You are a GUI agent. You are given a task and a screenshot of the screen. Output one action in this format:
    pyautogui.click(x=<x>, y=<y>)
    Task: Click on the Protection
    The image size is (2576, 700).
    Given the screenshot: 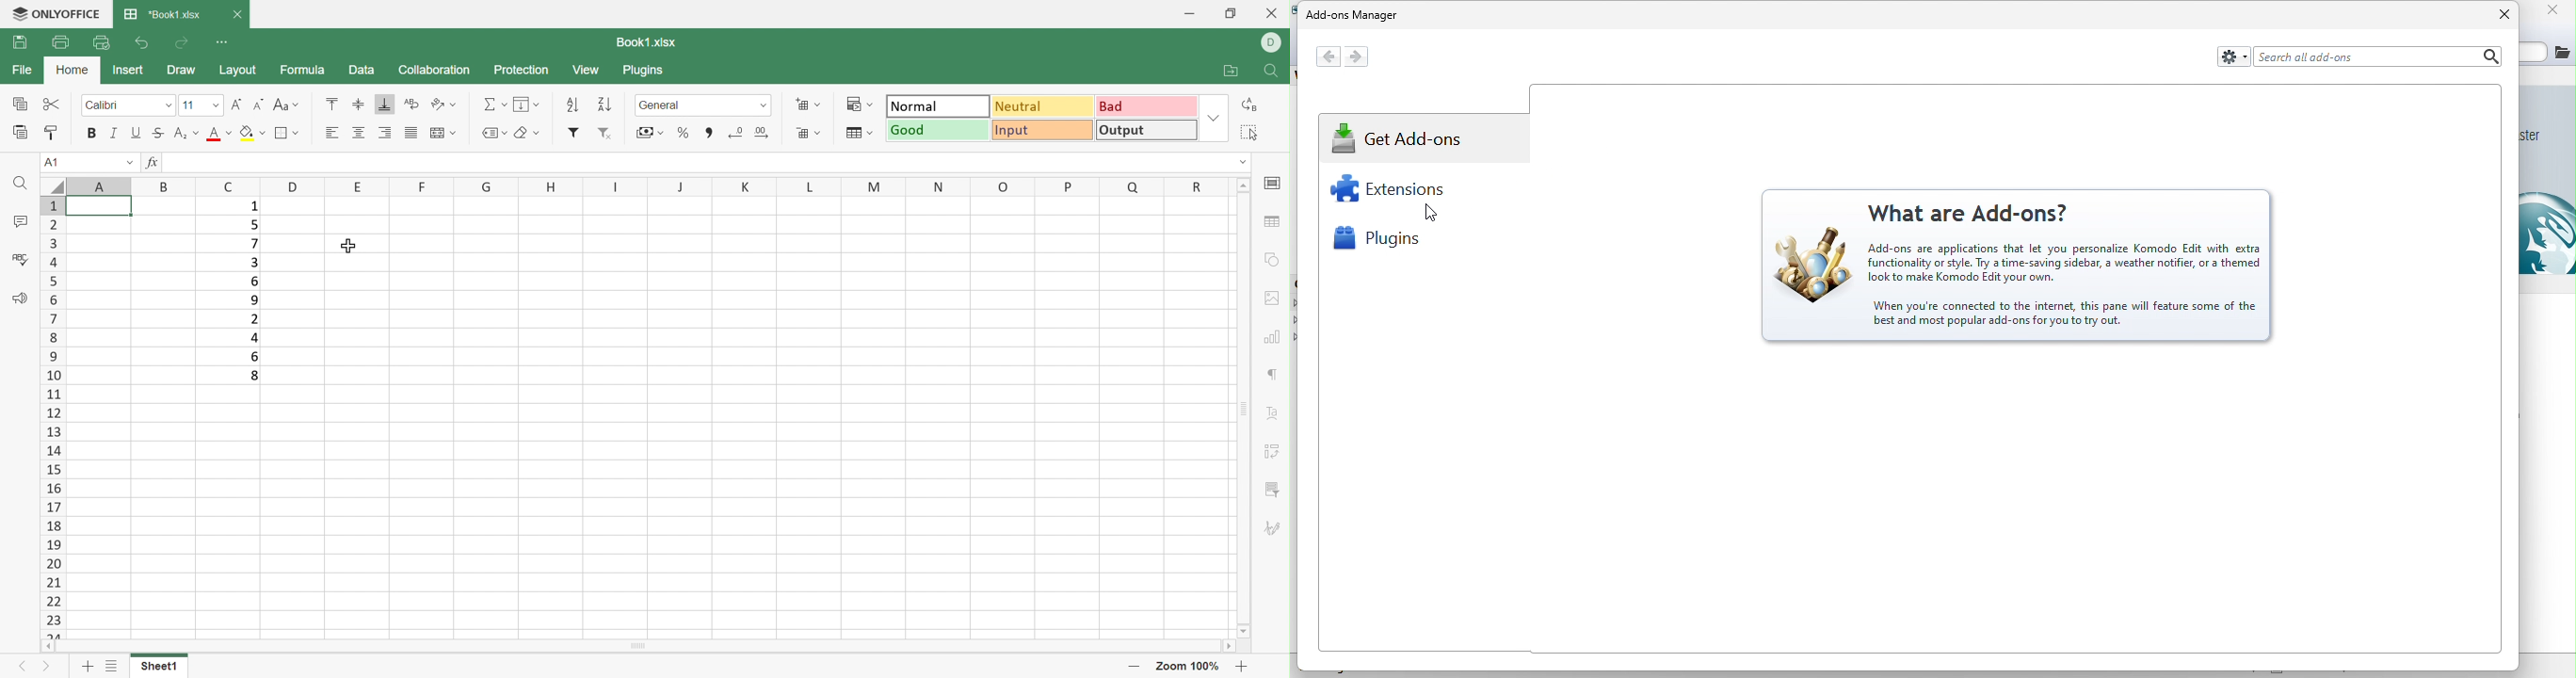 What is the action you would take?
    pyautogui.click(x=522, y=71)
    